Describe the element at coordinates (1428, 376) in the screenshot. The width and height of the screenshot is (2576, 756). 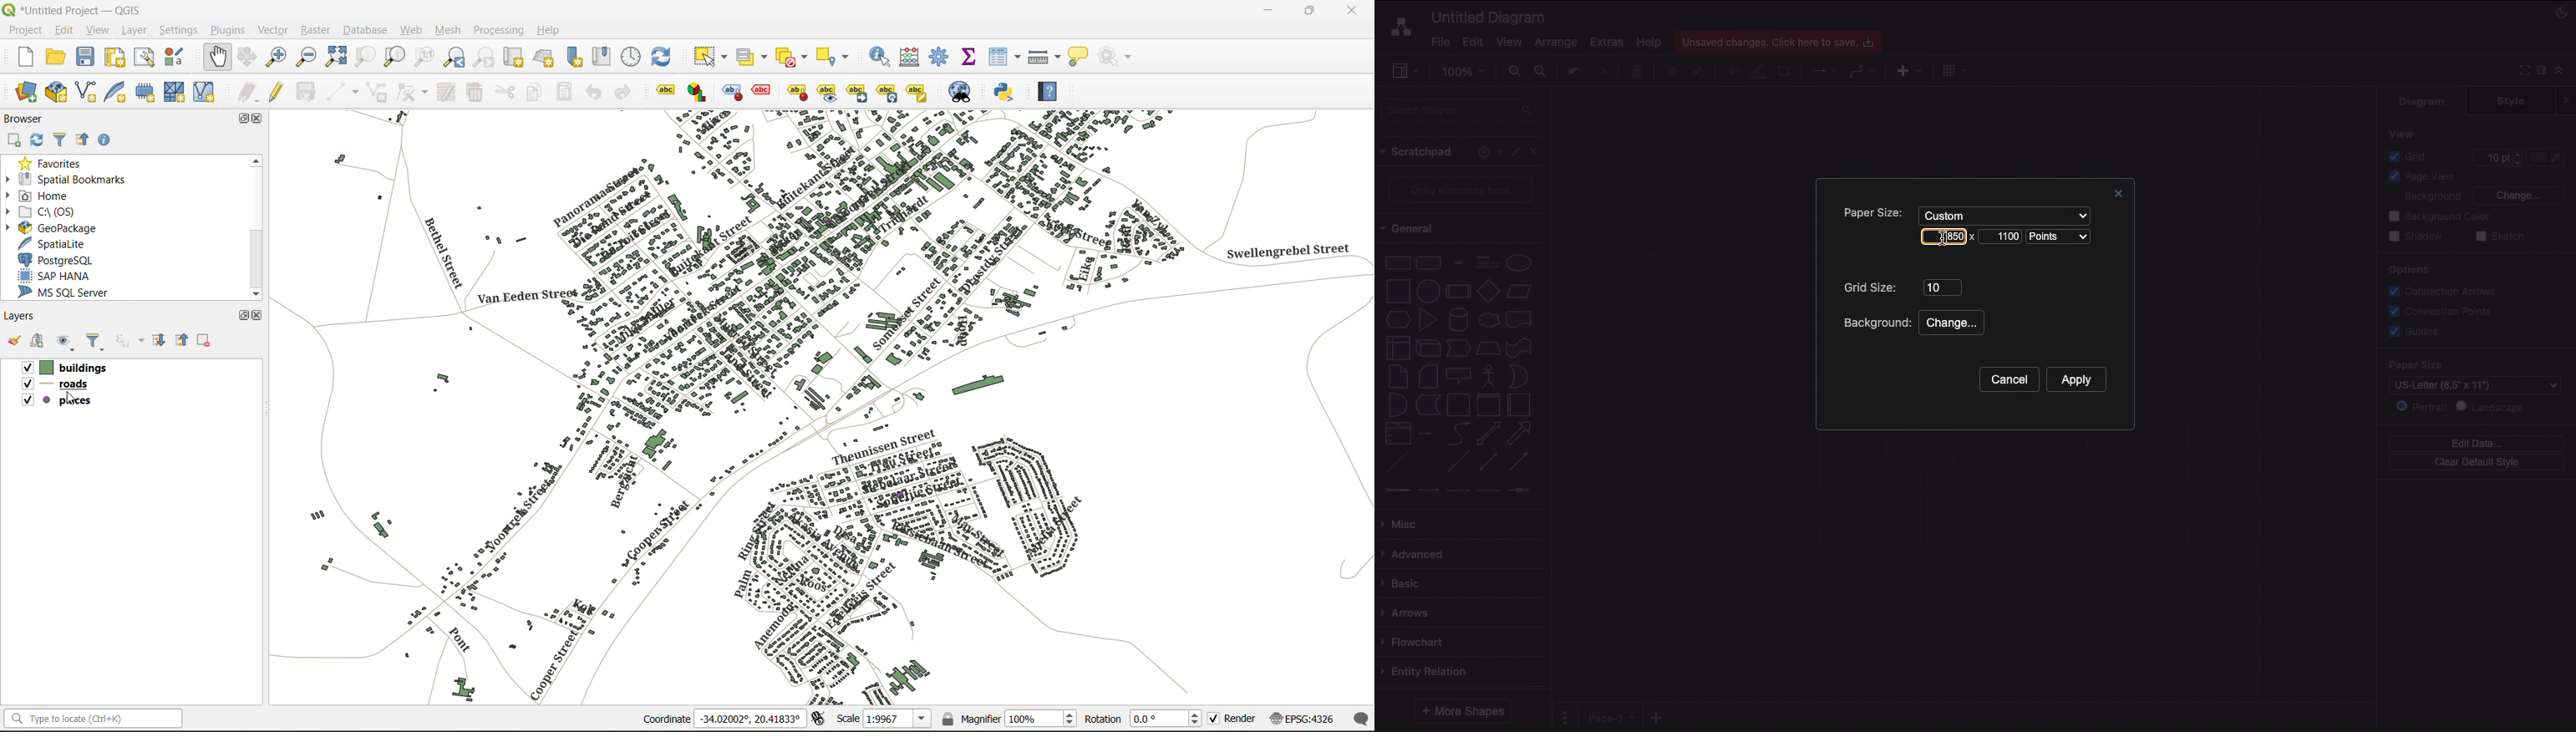
I see `Card` at that location.